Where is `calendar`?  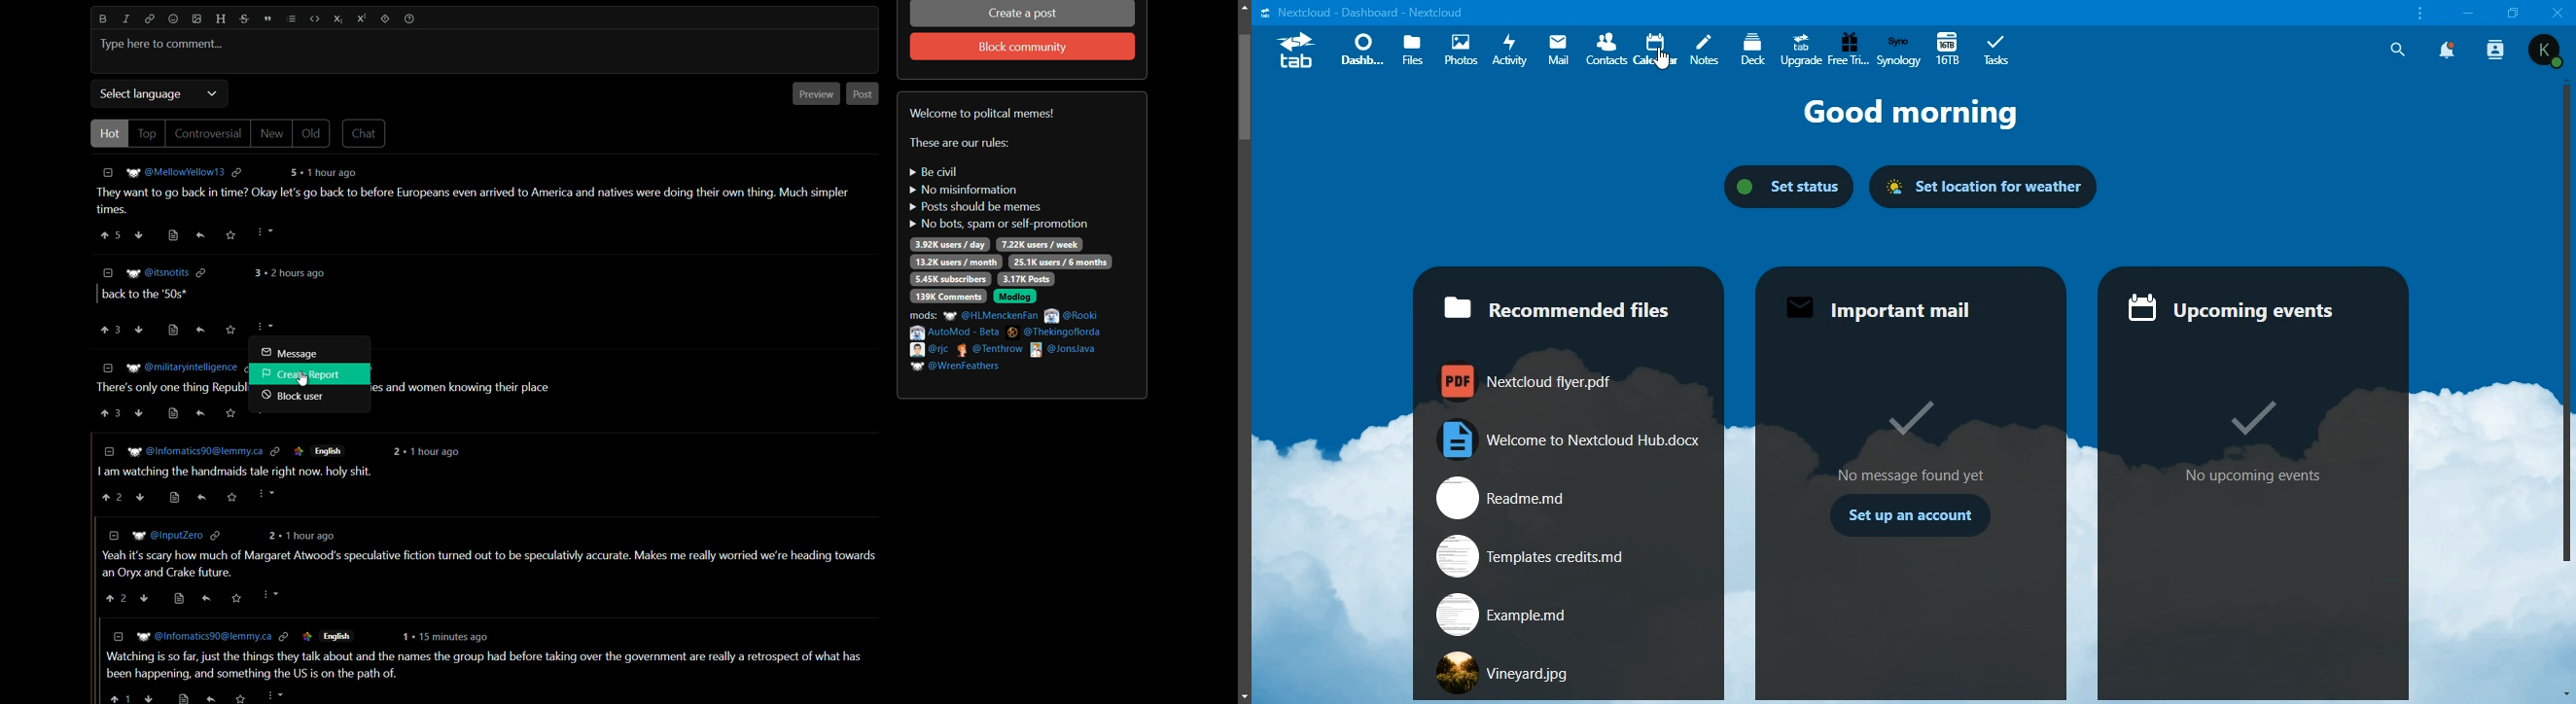 calendar is located at coordinates (1656, 49).